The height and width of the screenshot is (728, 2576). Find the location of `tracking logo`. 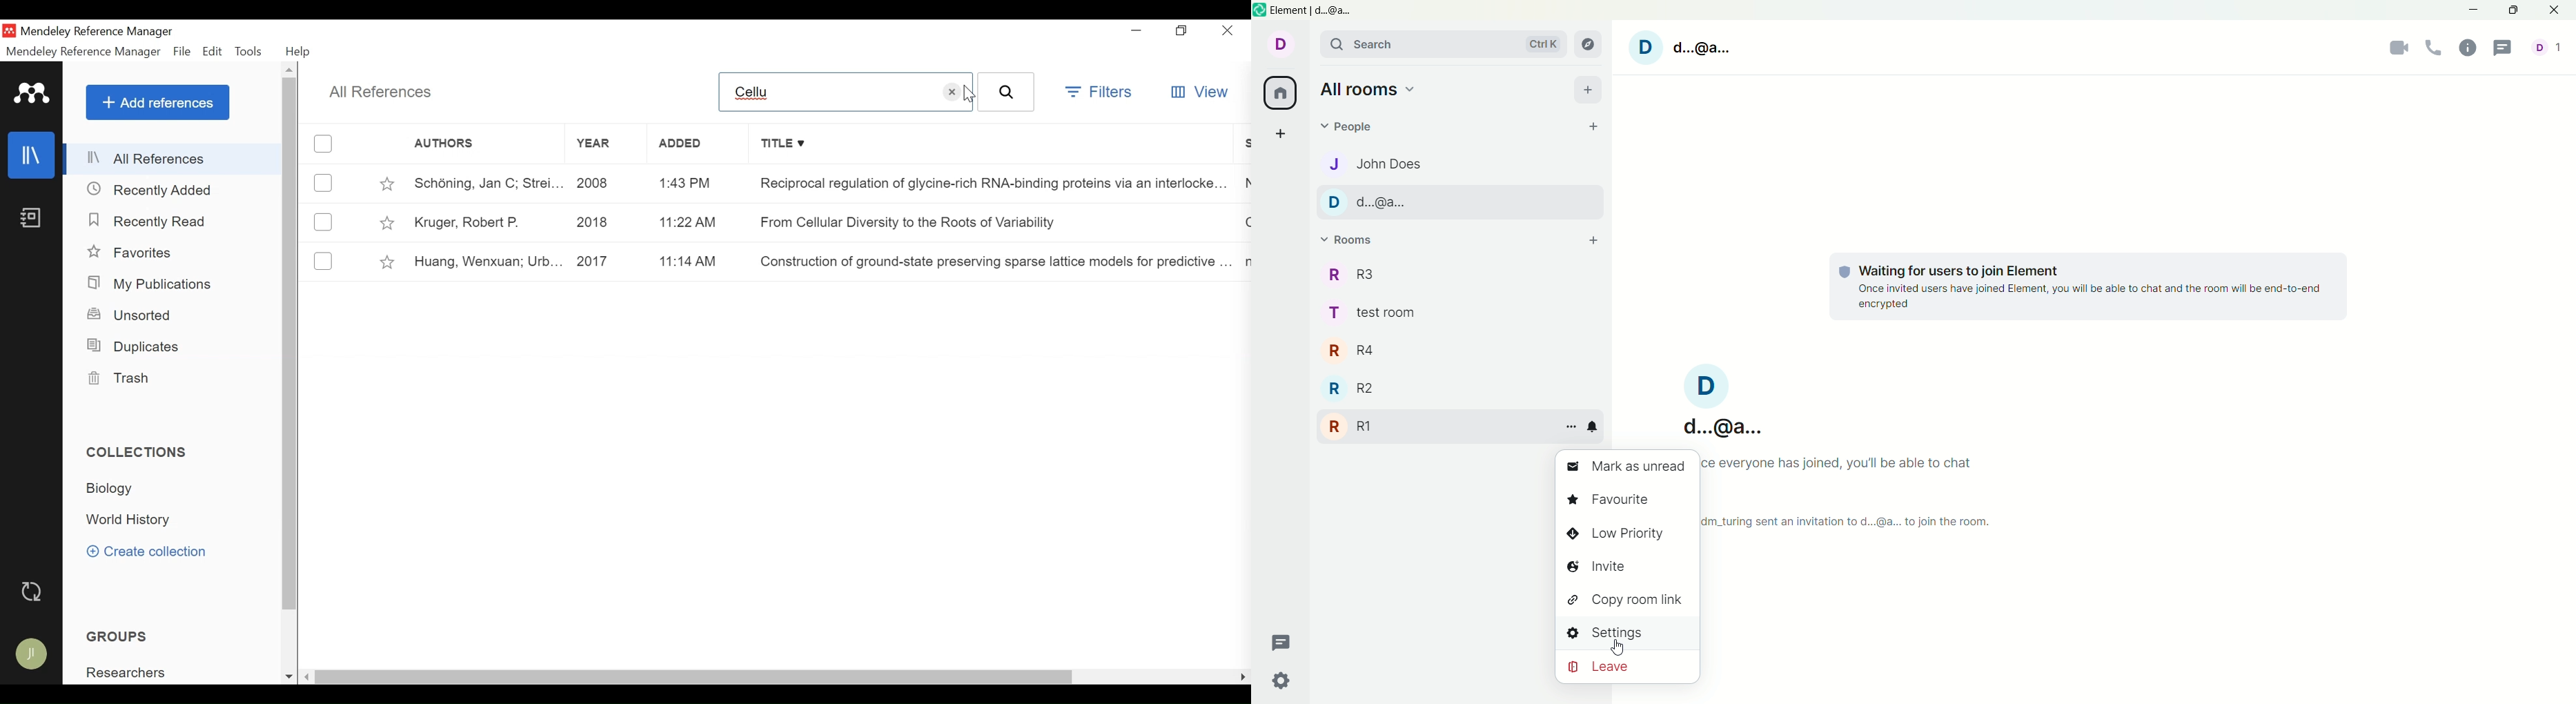

tracking logo is located at coordinates (1840, 270).